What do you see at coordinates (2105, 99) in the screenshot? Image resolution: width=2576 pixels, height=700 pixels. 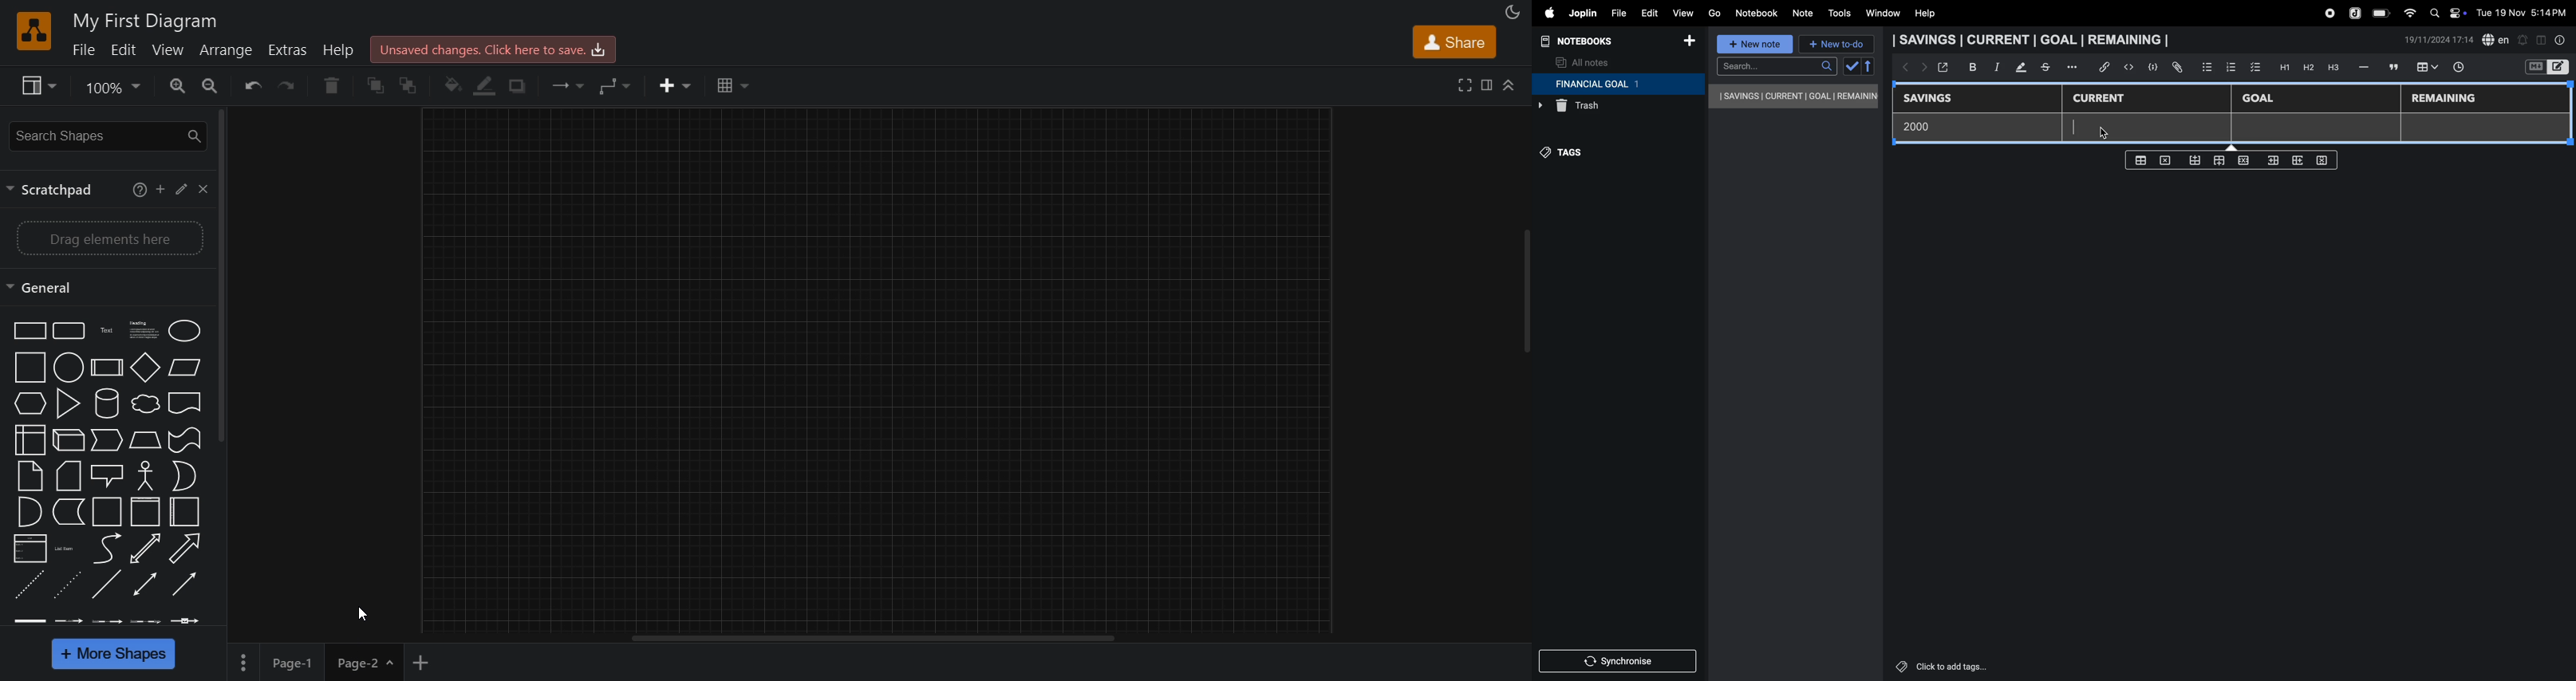 I see `current` at bounding box center [2105, 99].